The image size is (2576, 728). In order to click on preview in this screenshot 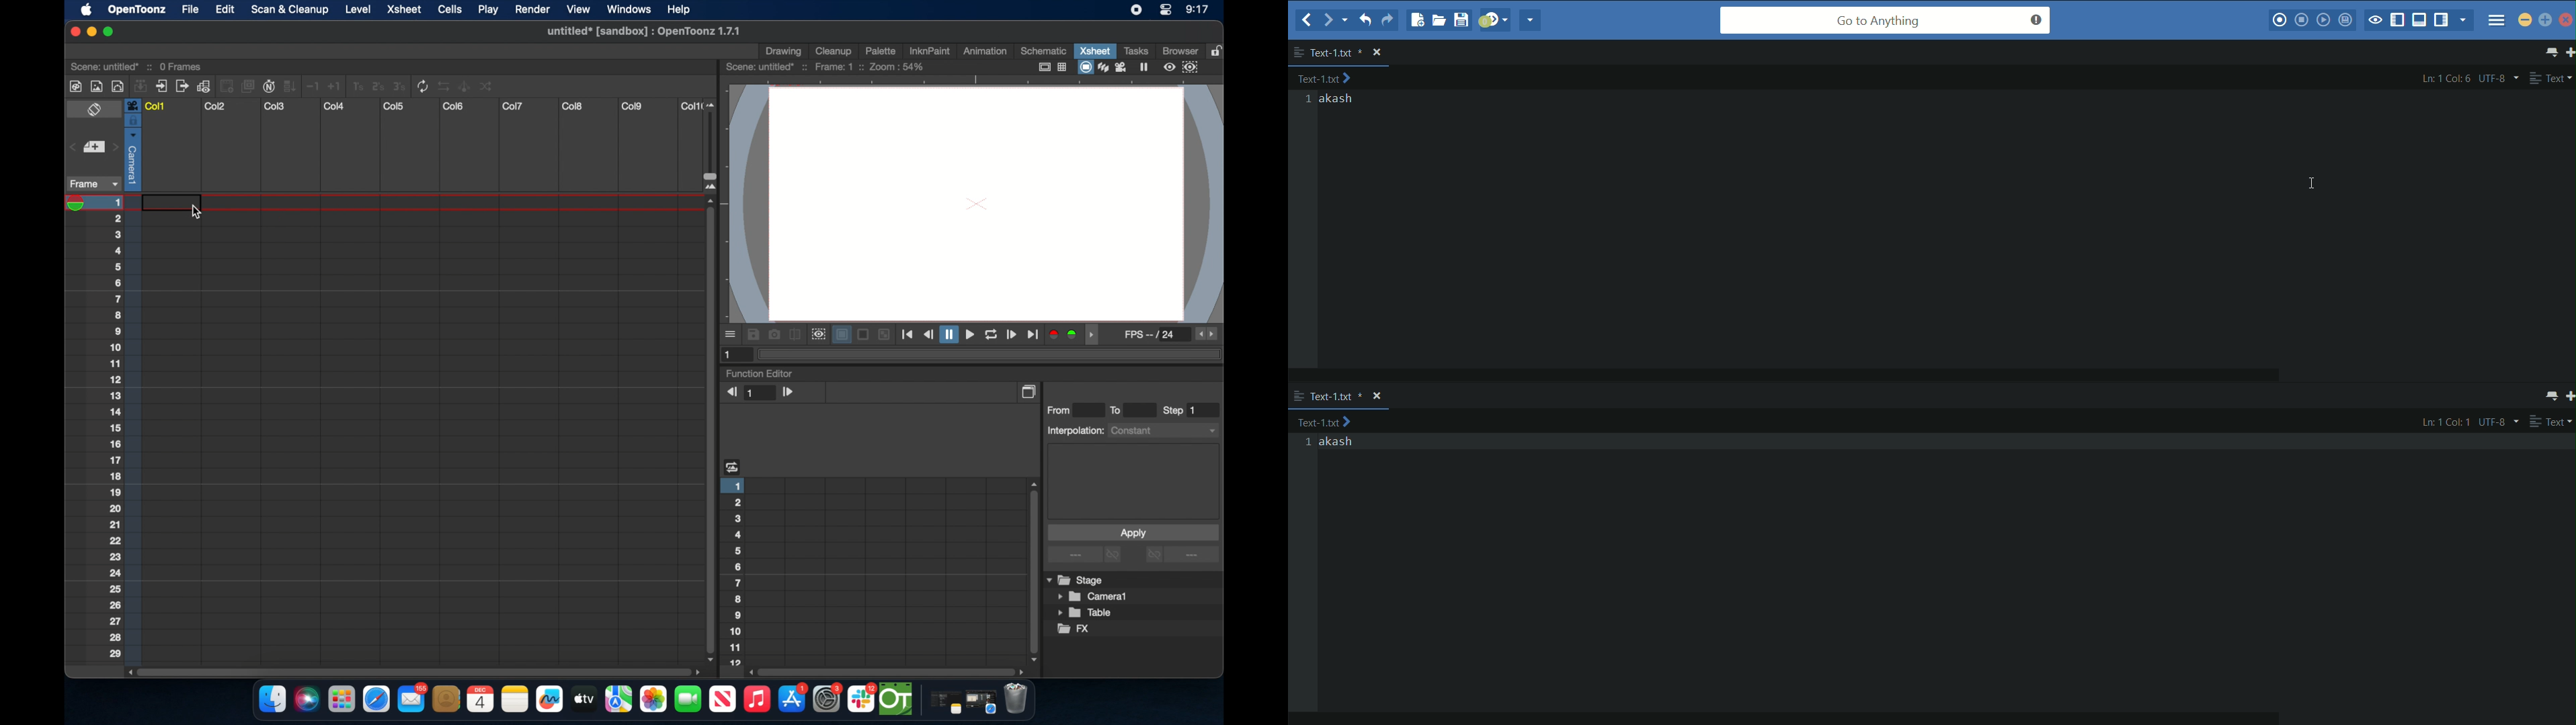, I will do `click(817, 334)`.